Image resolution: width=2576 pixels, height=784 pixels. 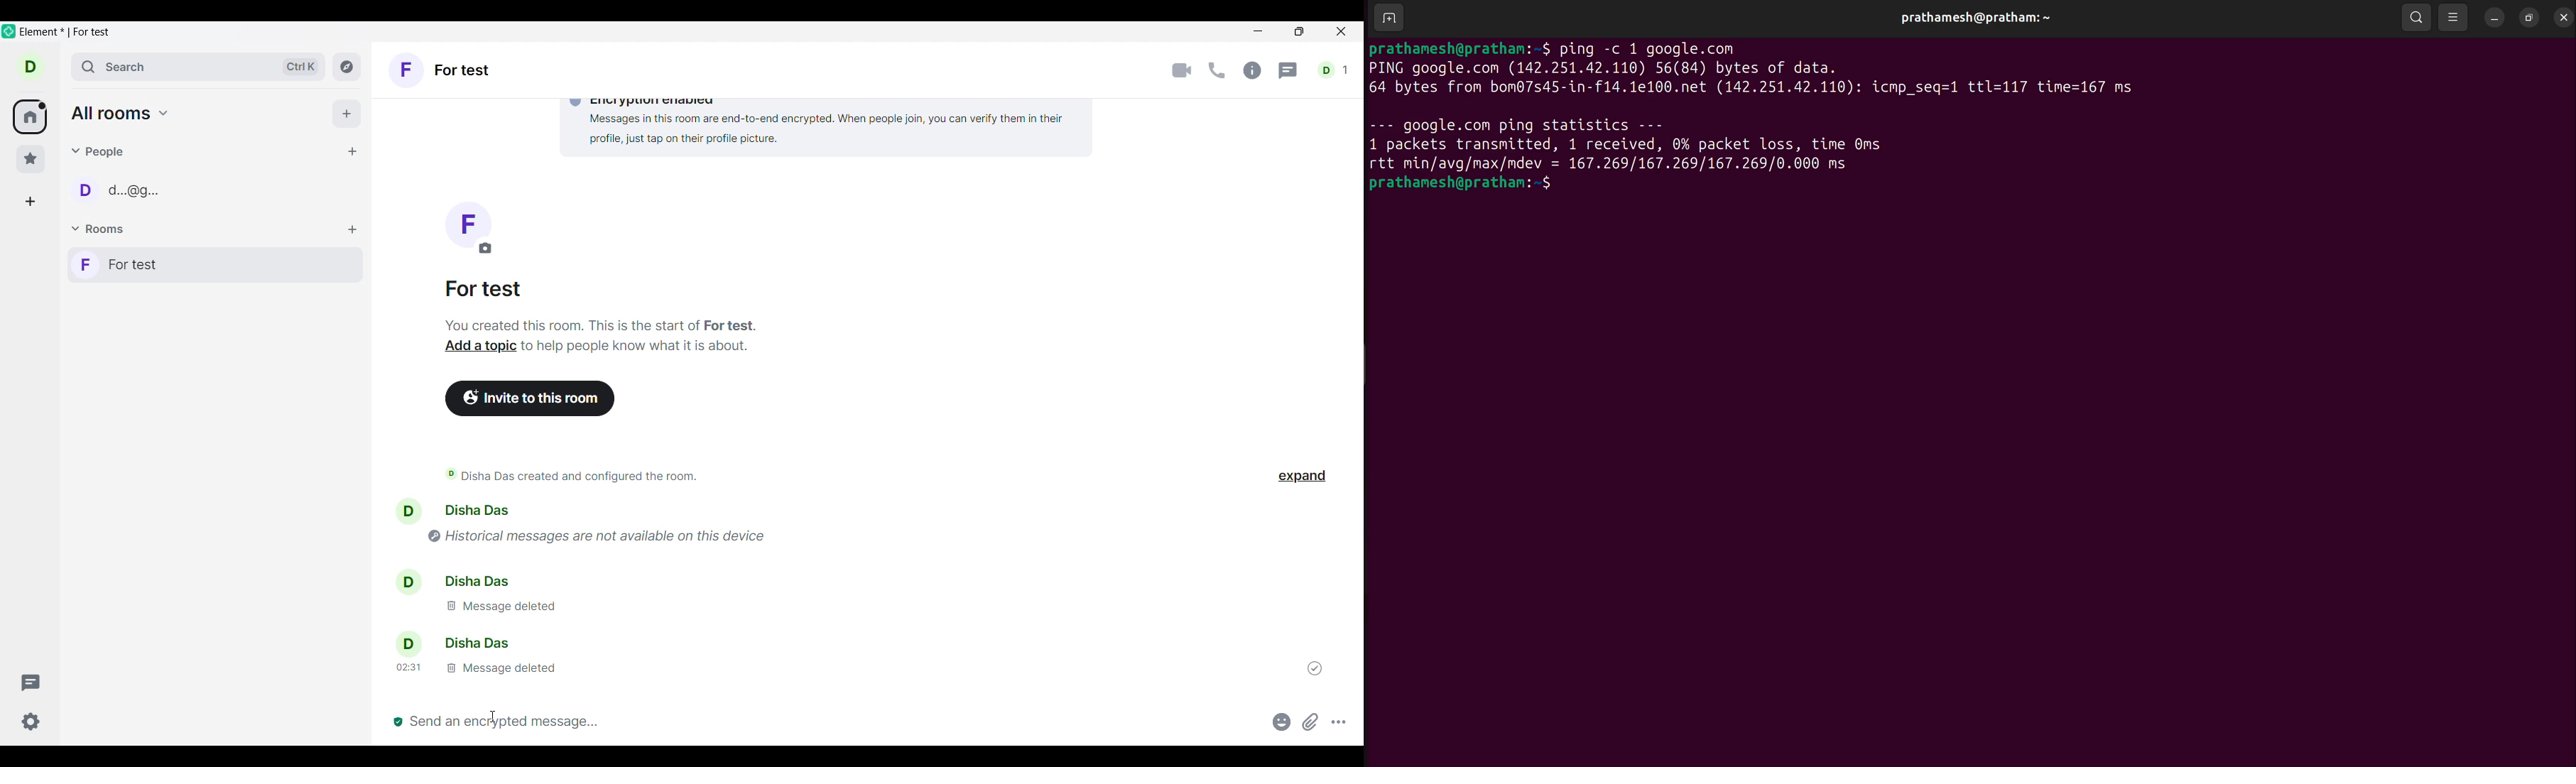 What do you see at coordinates (1299, 31) in the screenshot?
I see `Show in smaller tab` at bounding box center [1299, 31].